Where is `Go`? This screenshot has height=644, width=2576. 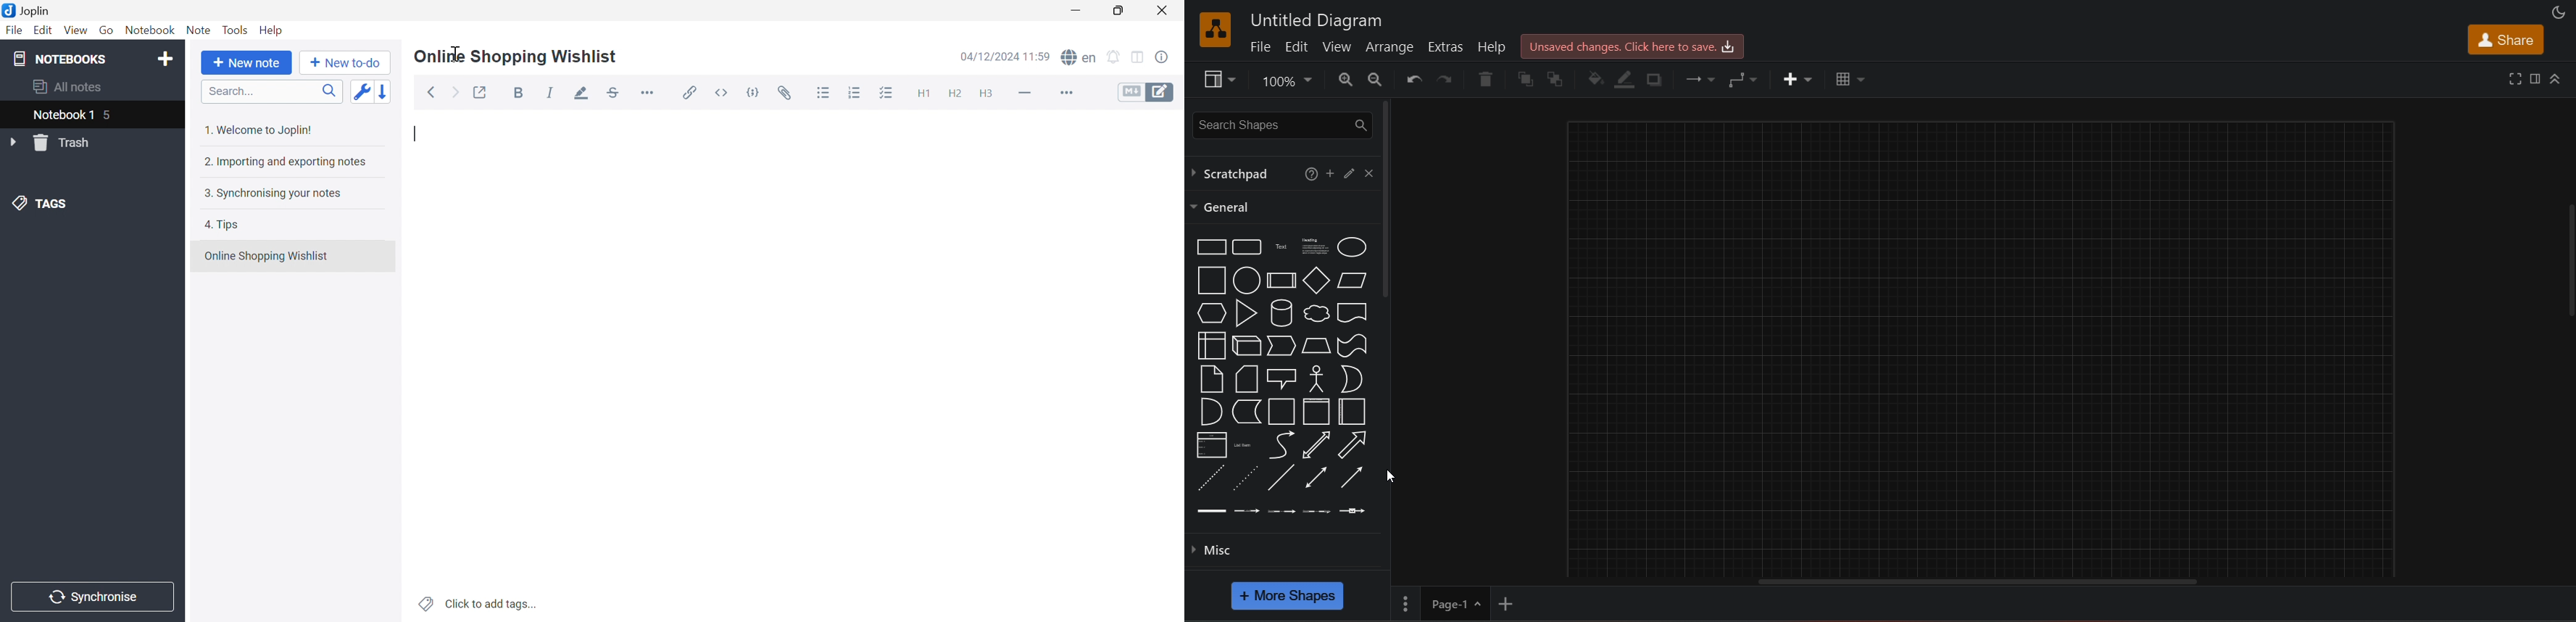
Go is located at coordinates (104, 28).